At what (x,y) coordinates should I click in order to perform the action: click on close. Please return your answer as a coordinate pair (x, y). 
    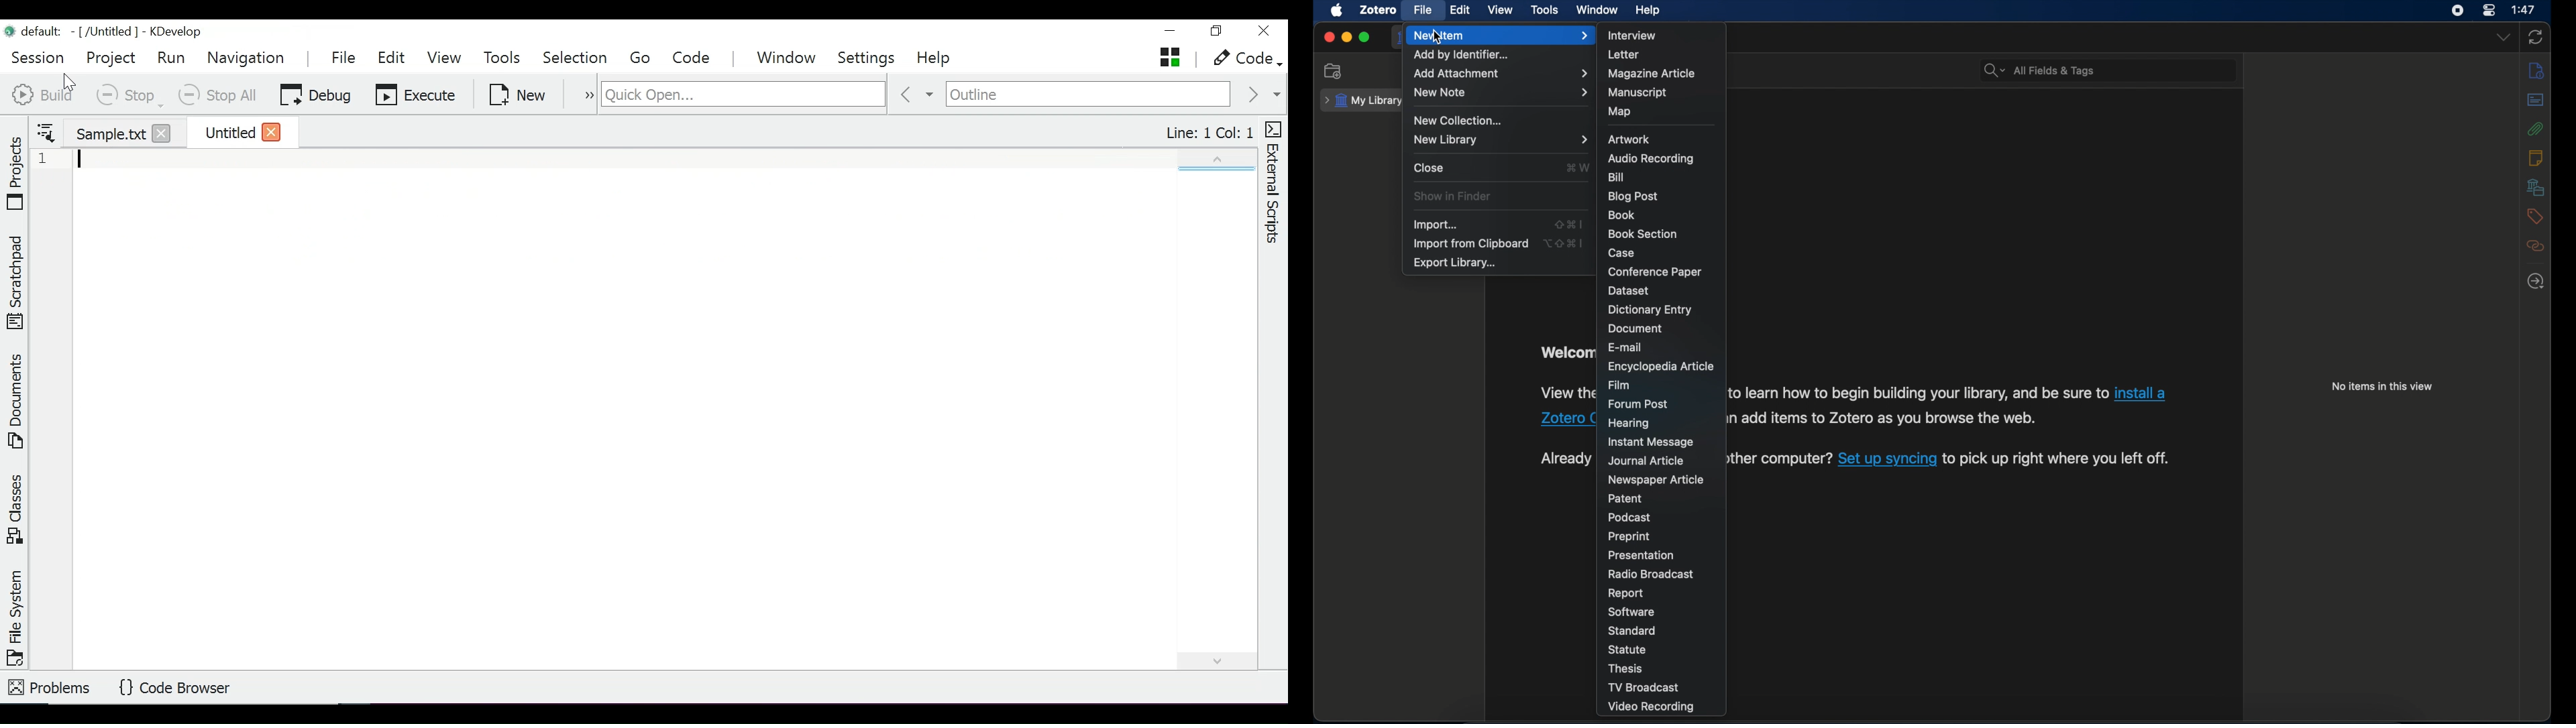
    Looking at the image, I should click on (1329, 36).